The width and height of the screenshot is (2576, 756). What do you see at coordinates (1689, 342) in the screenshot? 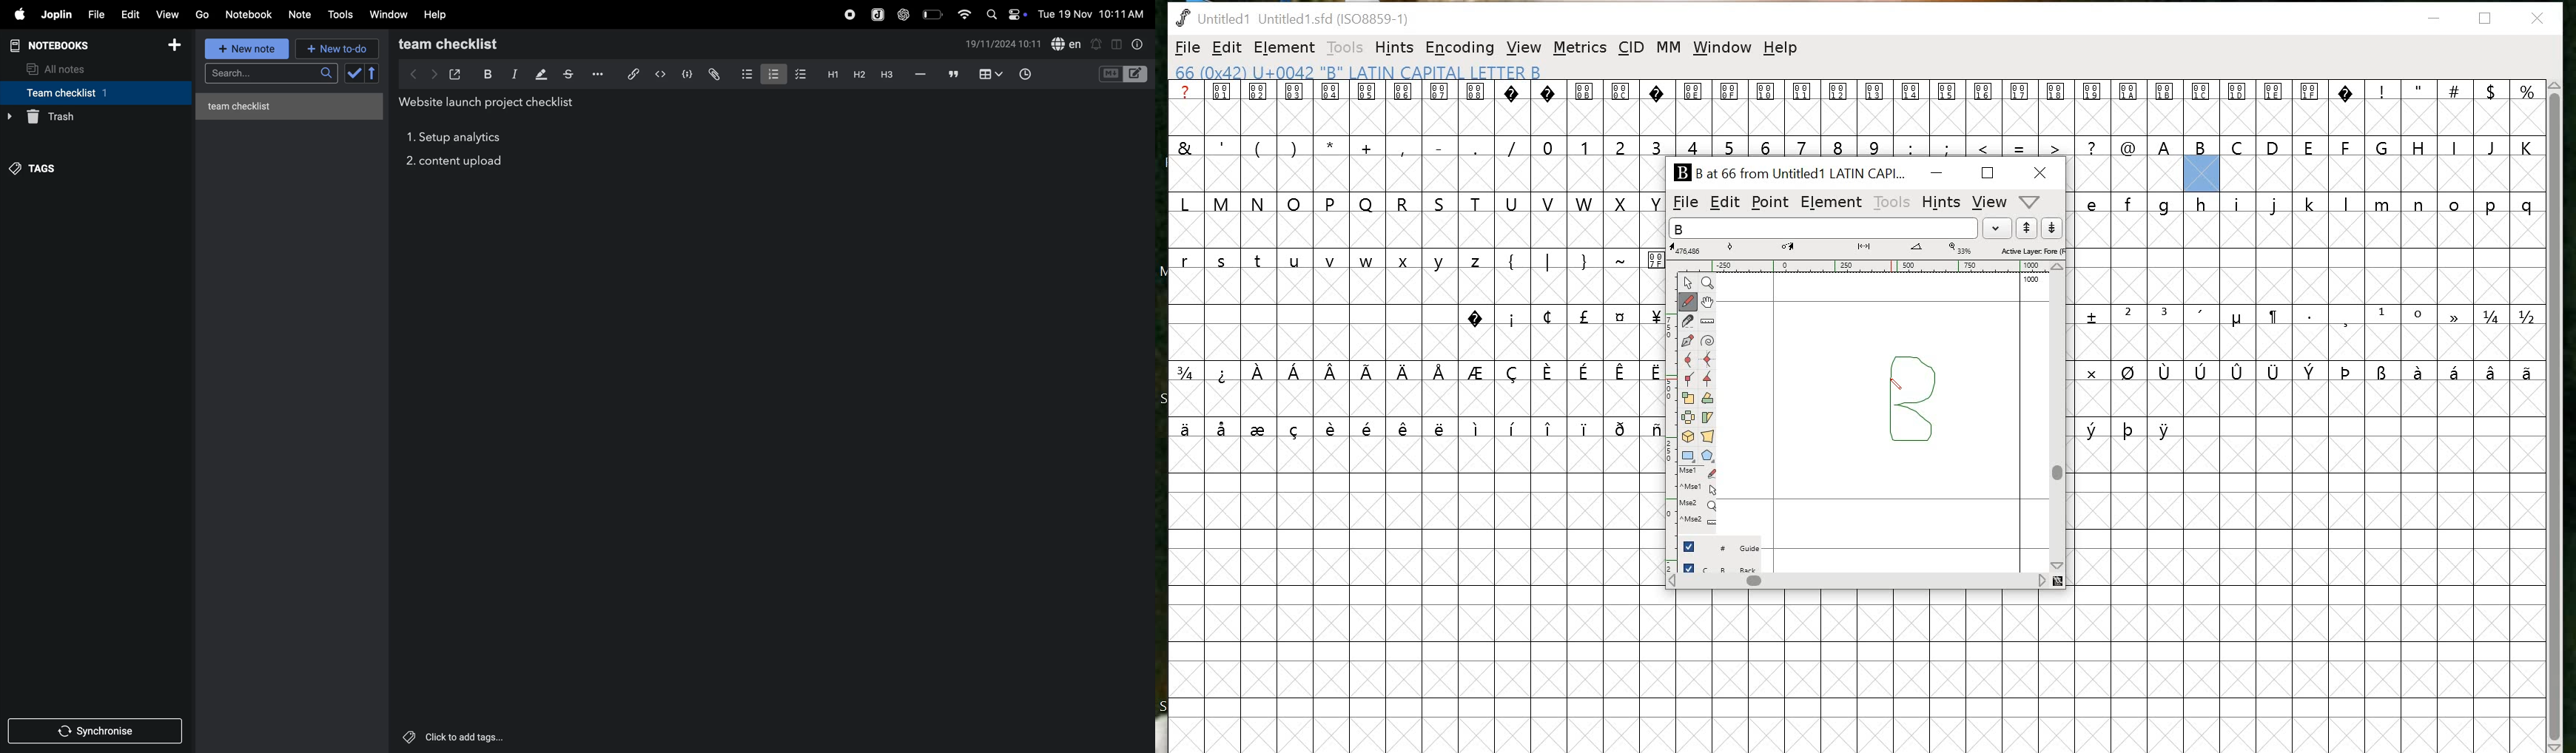
I see `Pen` at bounding box center [1689, 342].